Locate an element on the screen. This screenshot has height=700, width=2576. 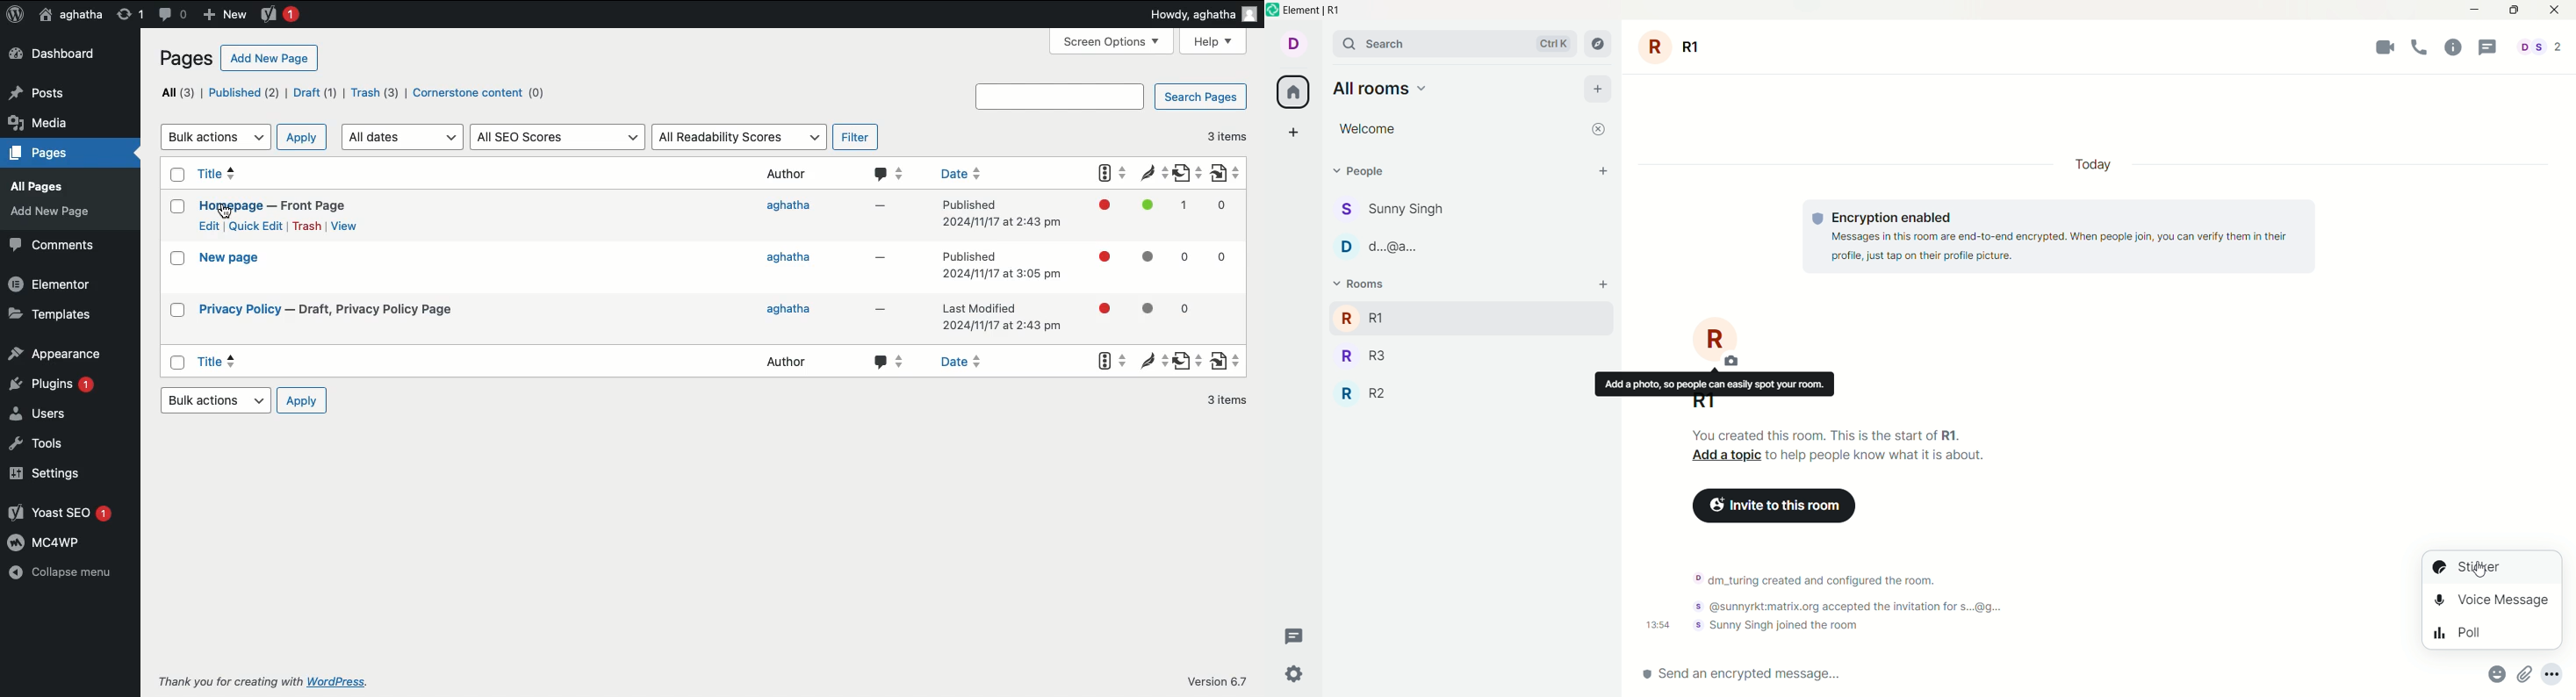
Text description of function of button above is located at coordinates (1715, 383).